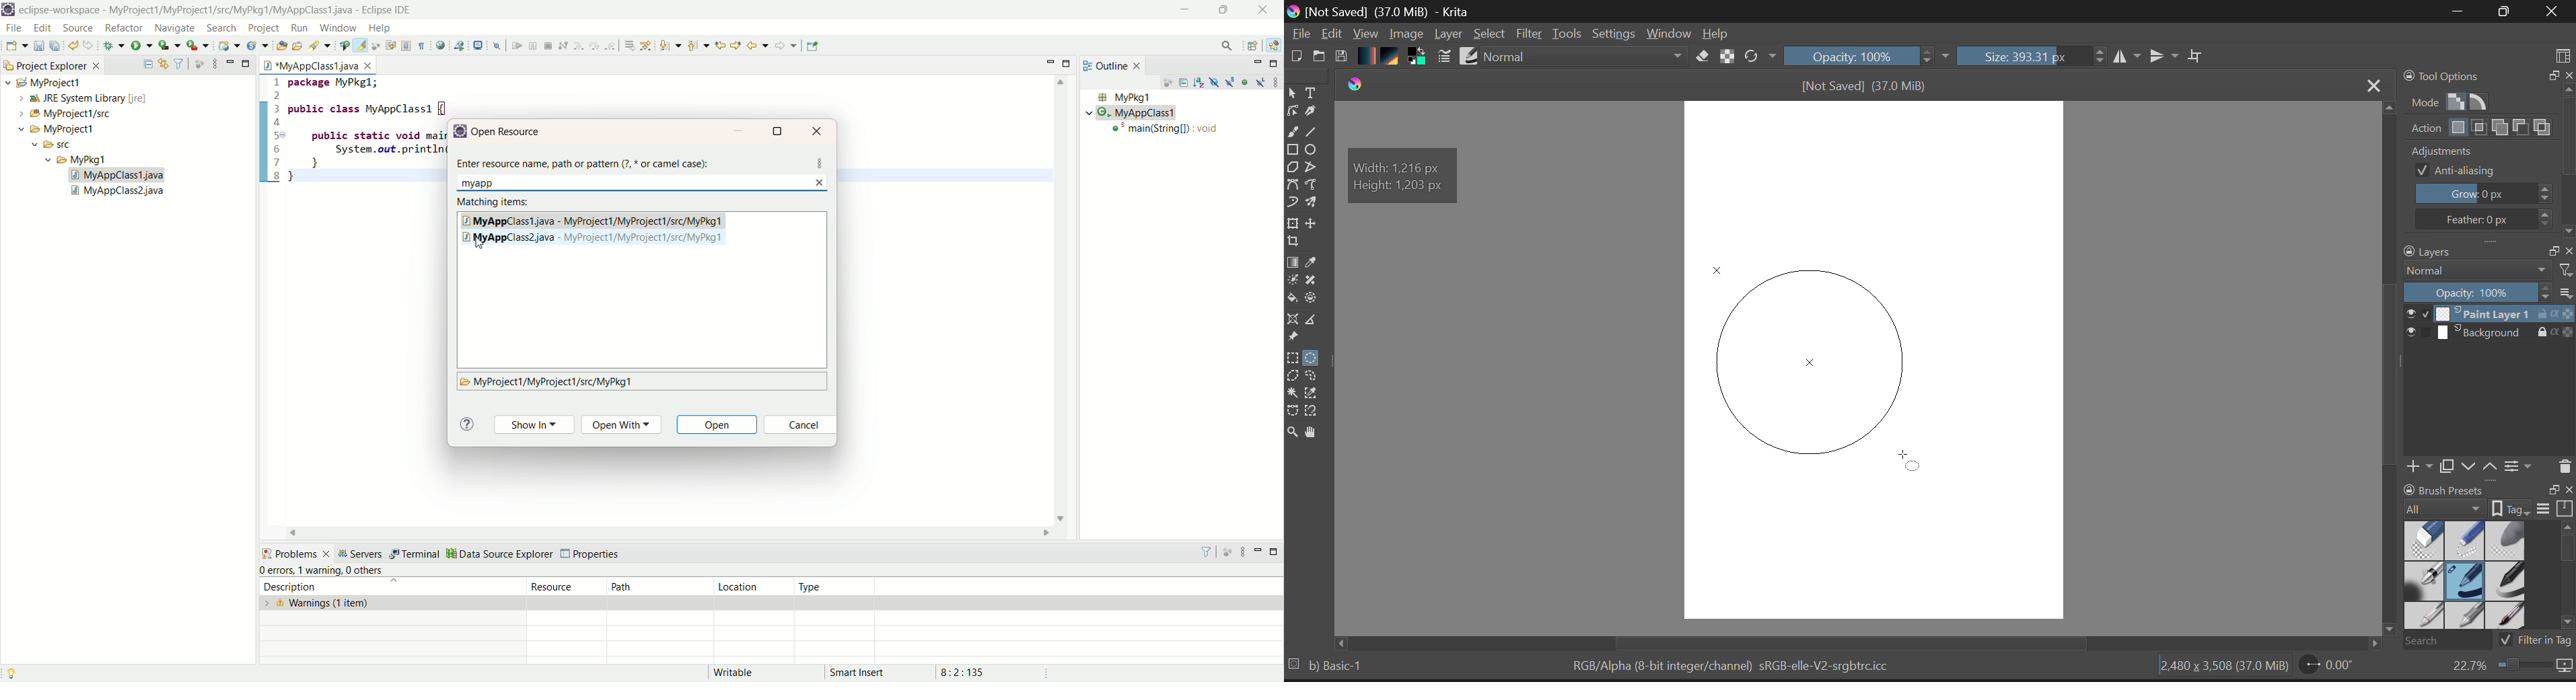 The width and height of the screenshot is (2576, 700). I want to click on Freehand Path Tool, so click(1315, 185).